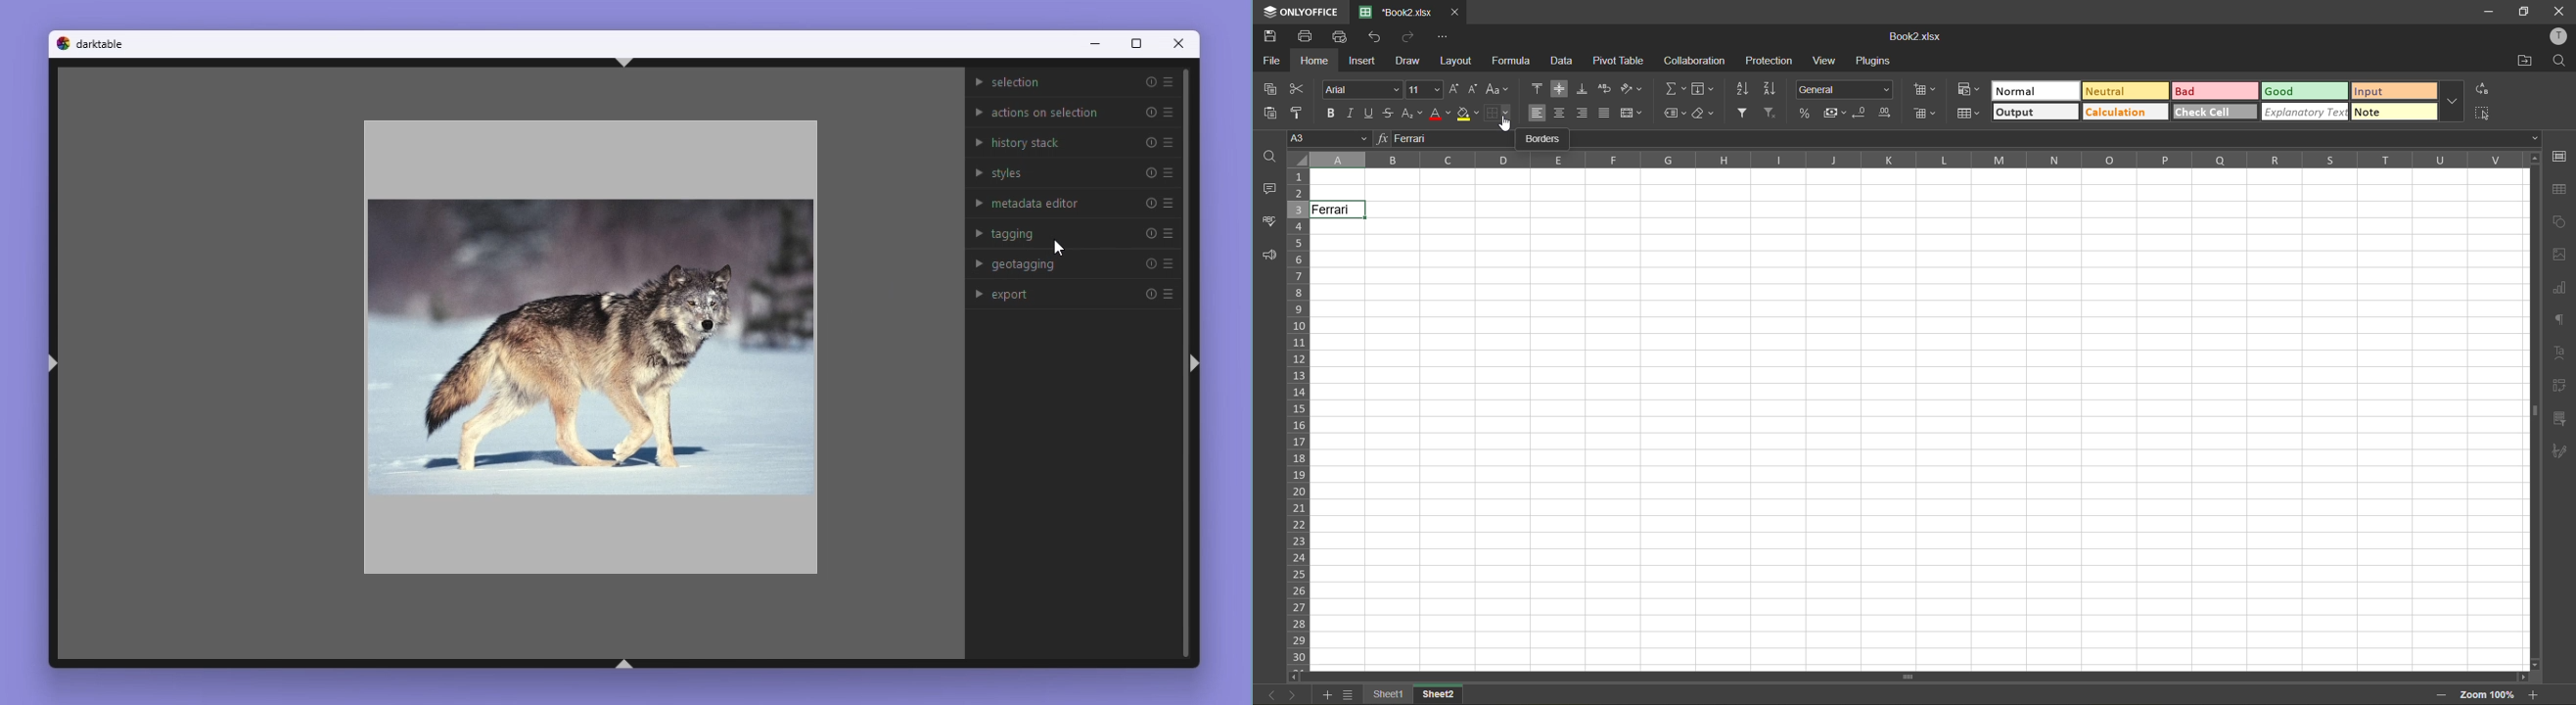 This screenshot has height=728, width=2576. Describe the element at coordinates (1771, 61) in the screenshot. I see `protection` at that location.